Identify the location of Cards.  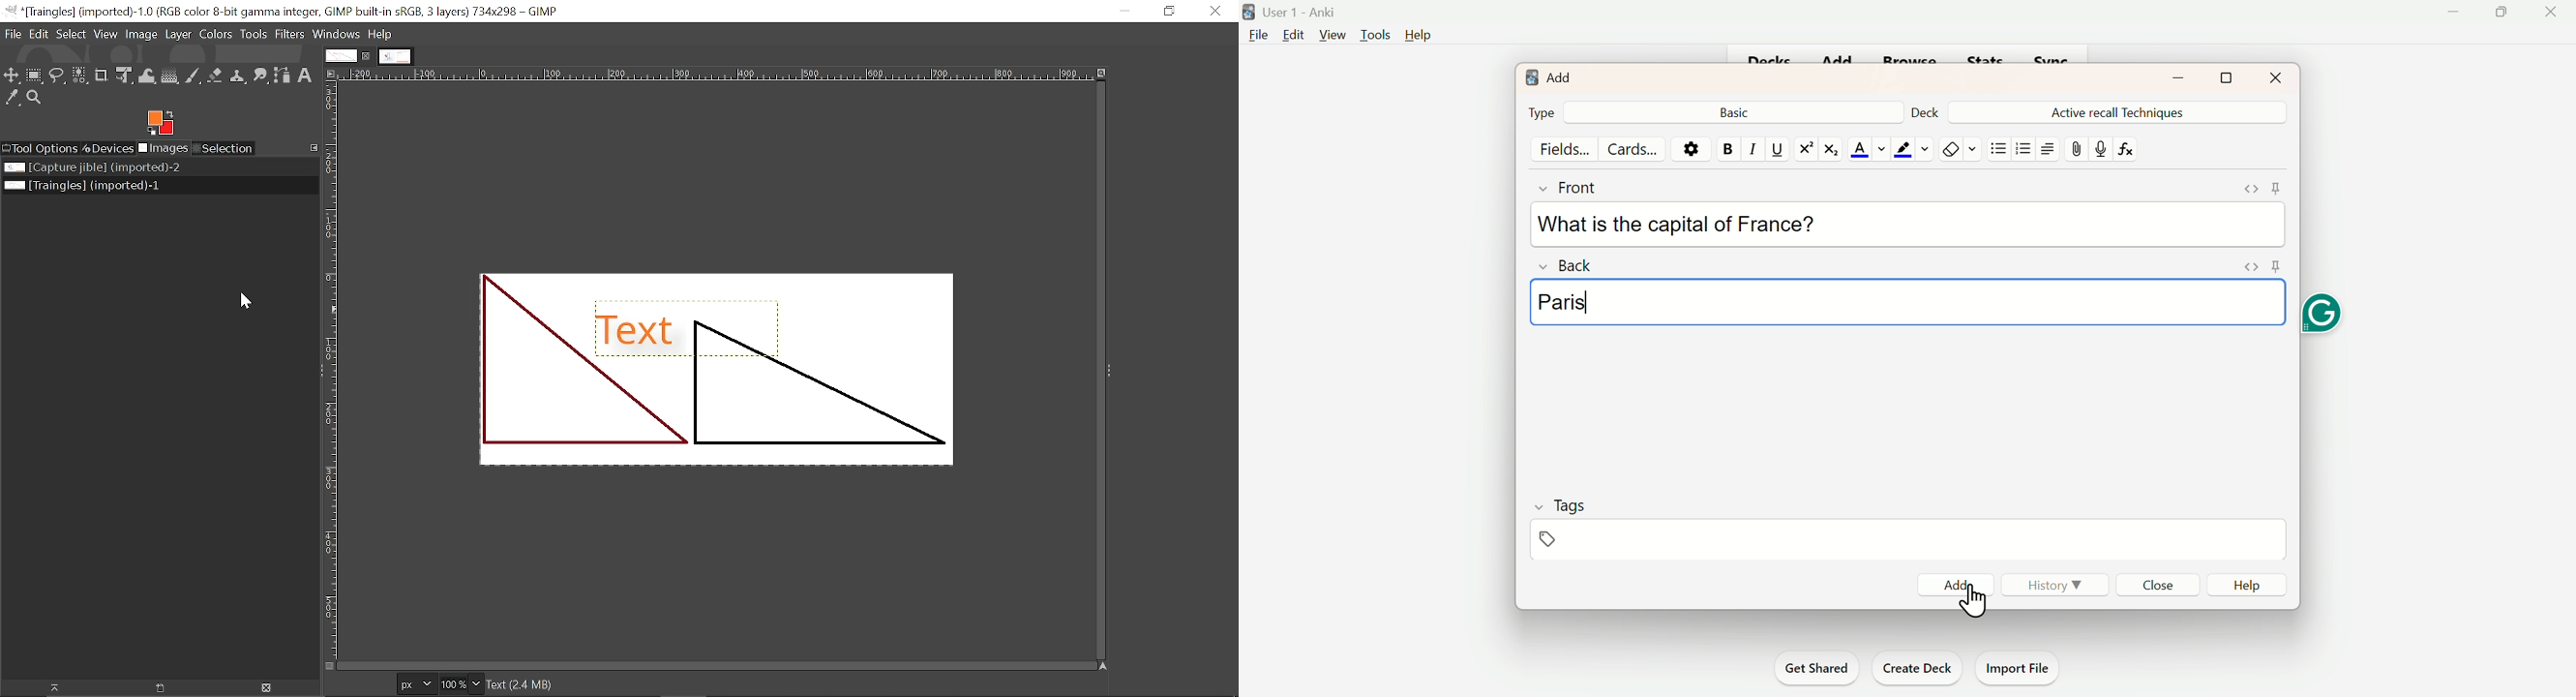
(1636, 148).